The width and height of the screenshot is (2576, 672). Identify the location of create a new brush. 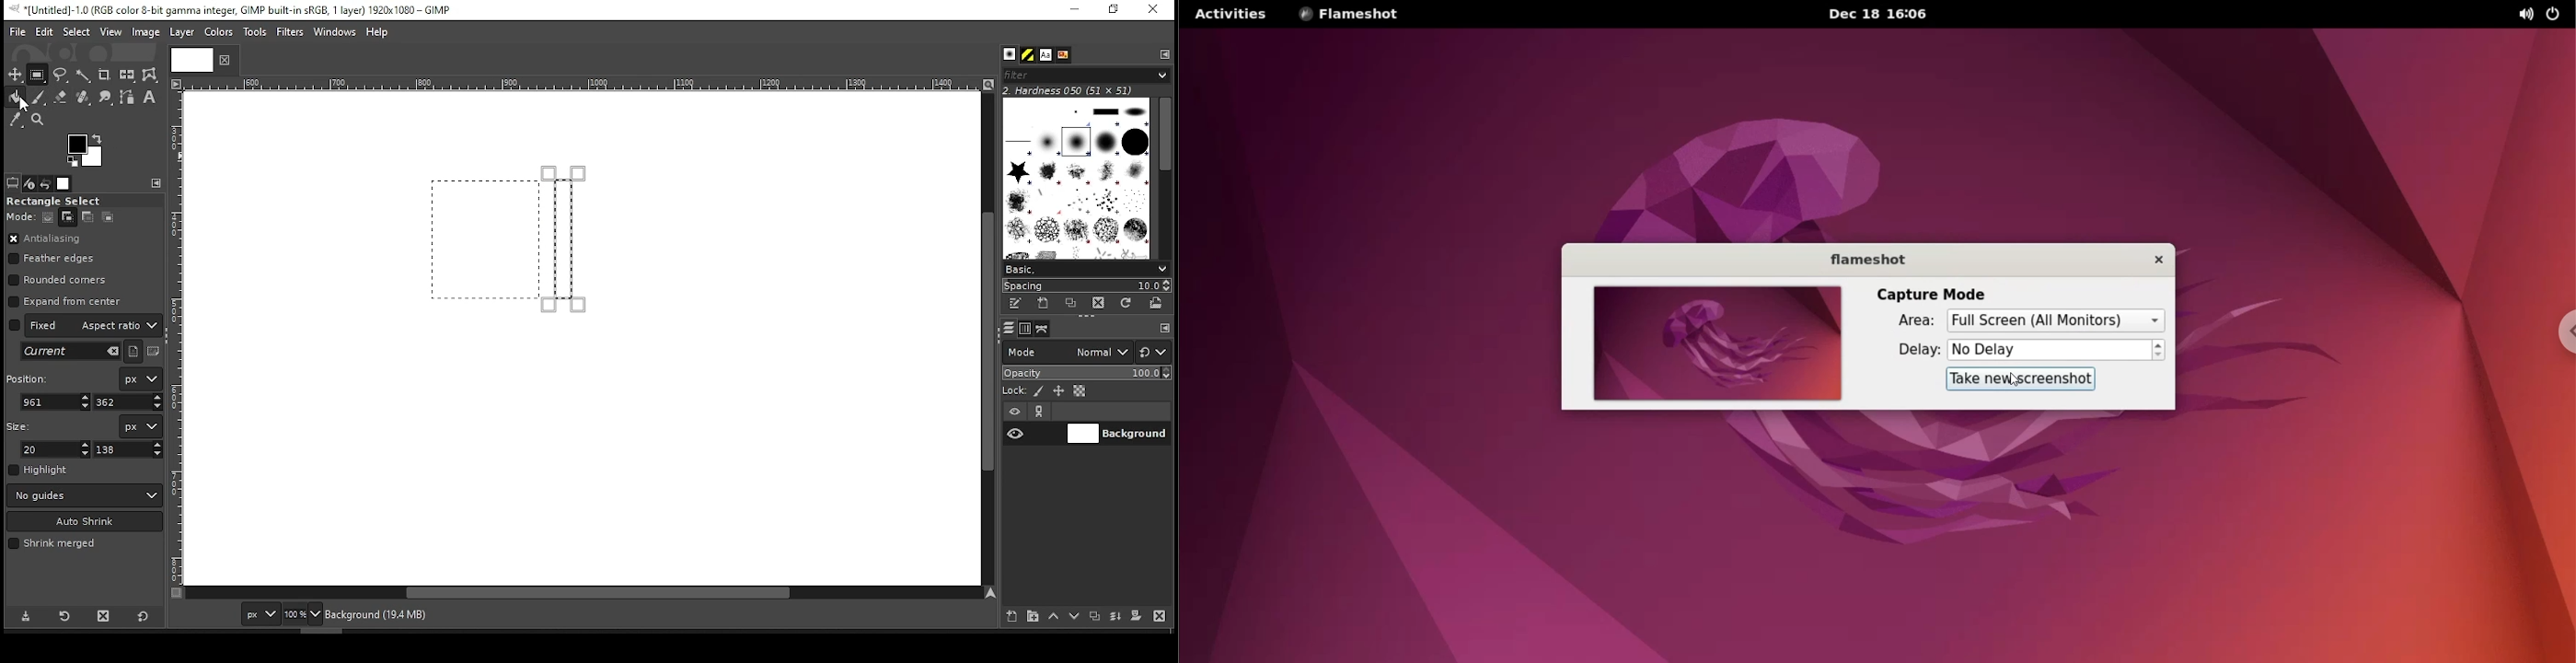
(1045, 303).